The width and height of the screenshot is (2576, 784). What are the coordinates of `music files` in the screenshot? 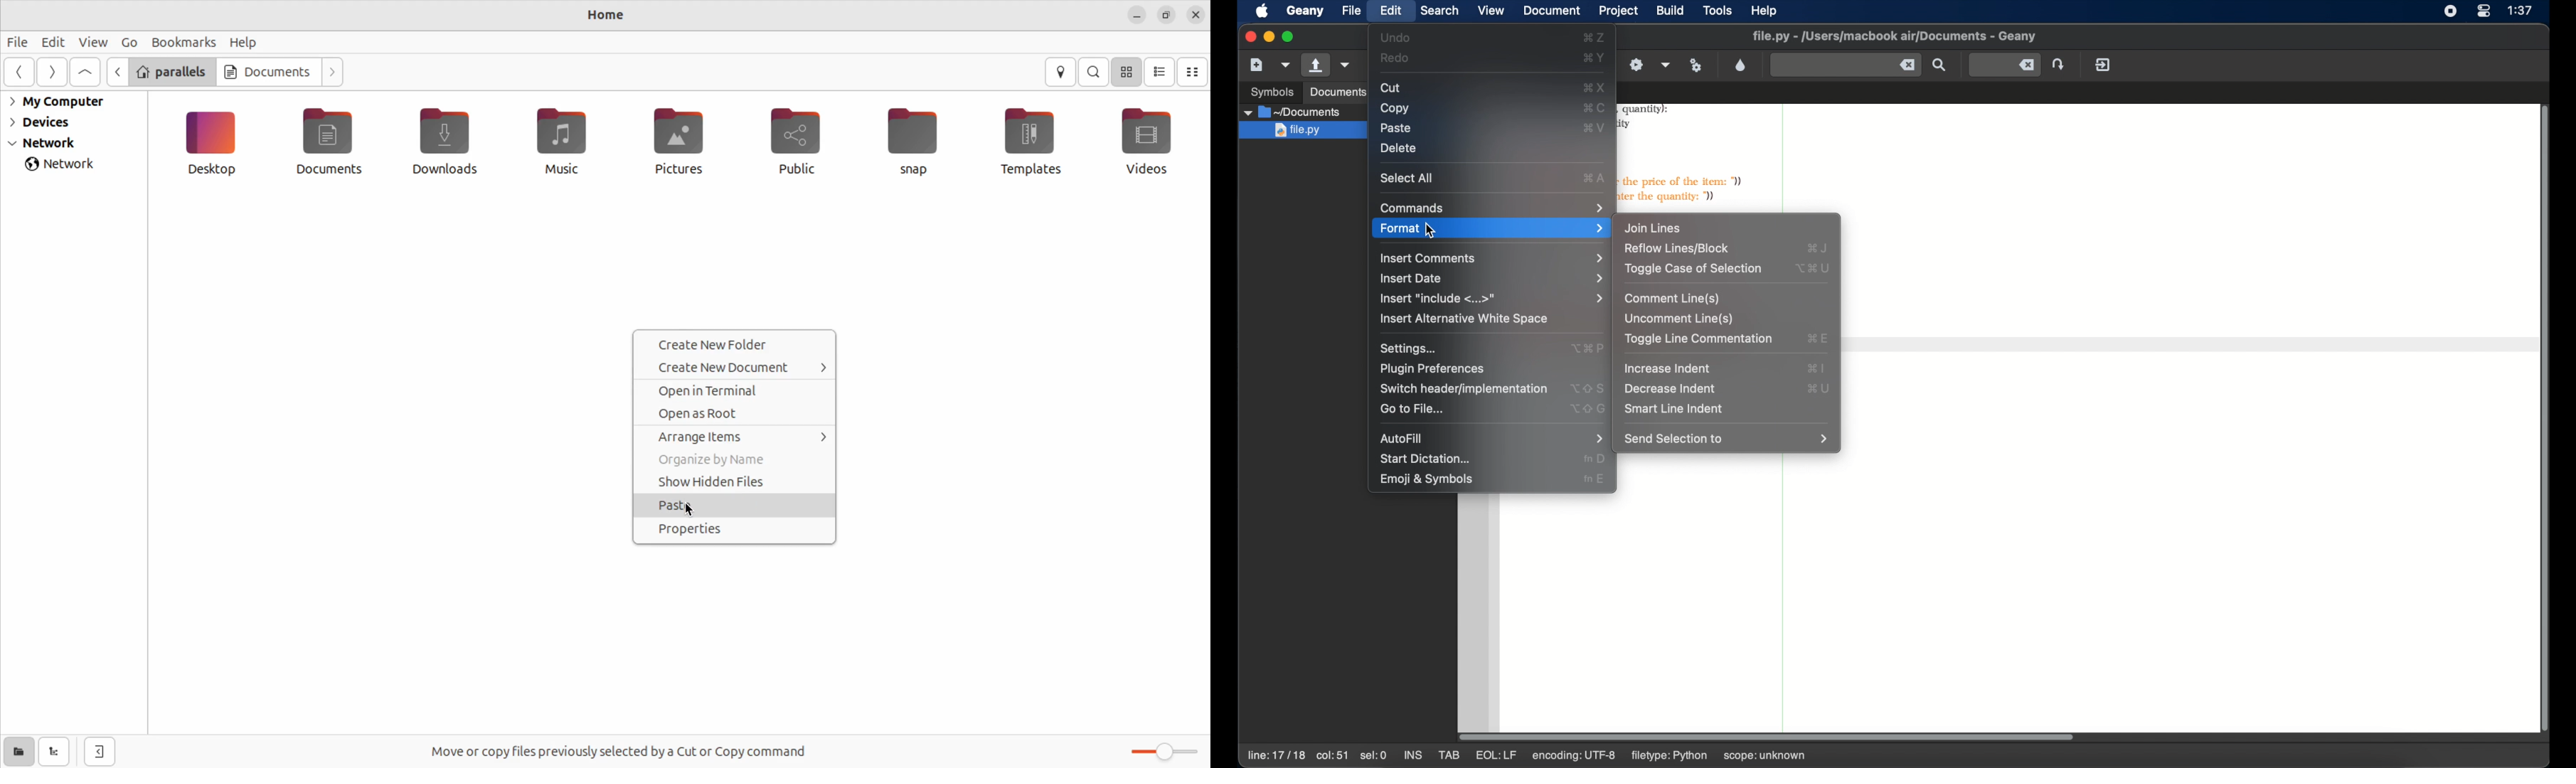 It's located at (569, 149).